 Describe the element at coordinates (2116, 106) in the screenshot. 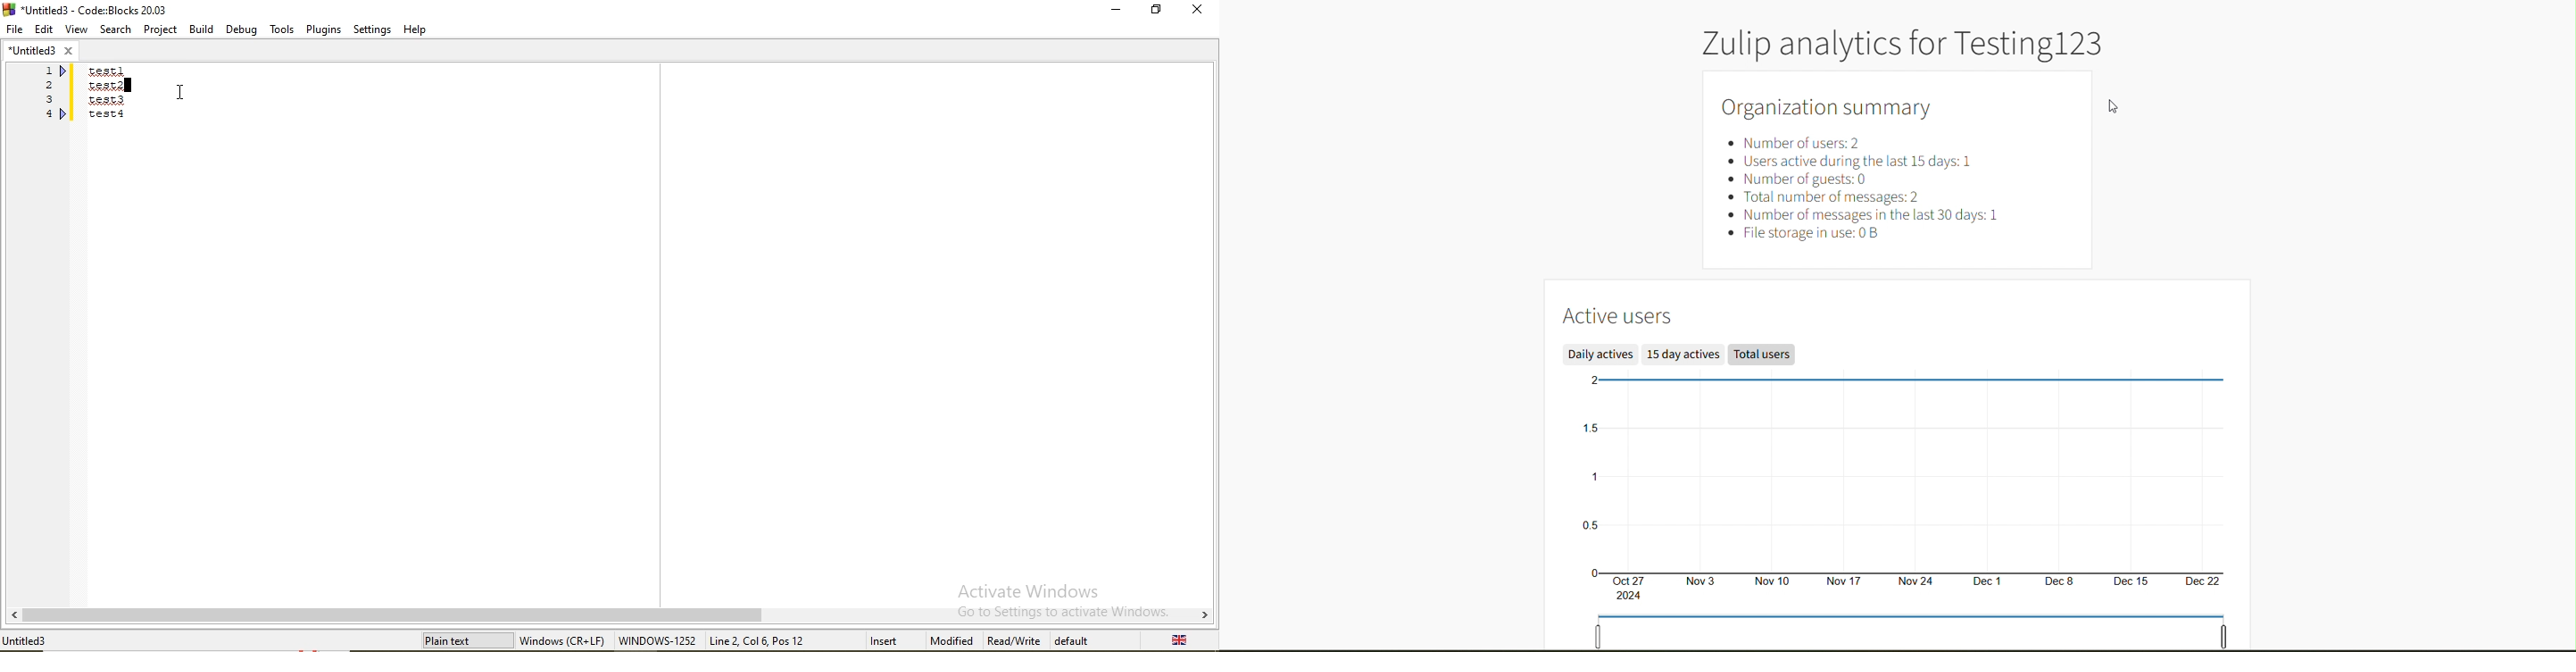

I see `cursor` at that location.